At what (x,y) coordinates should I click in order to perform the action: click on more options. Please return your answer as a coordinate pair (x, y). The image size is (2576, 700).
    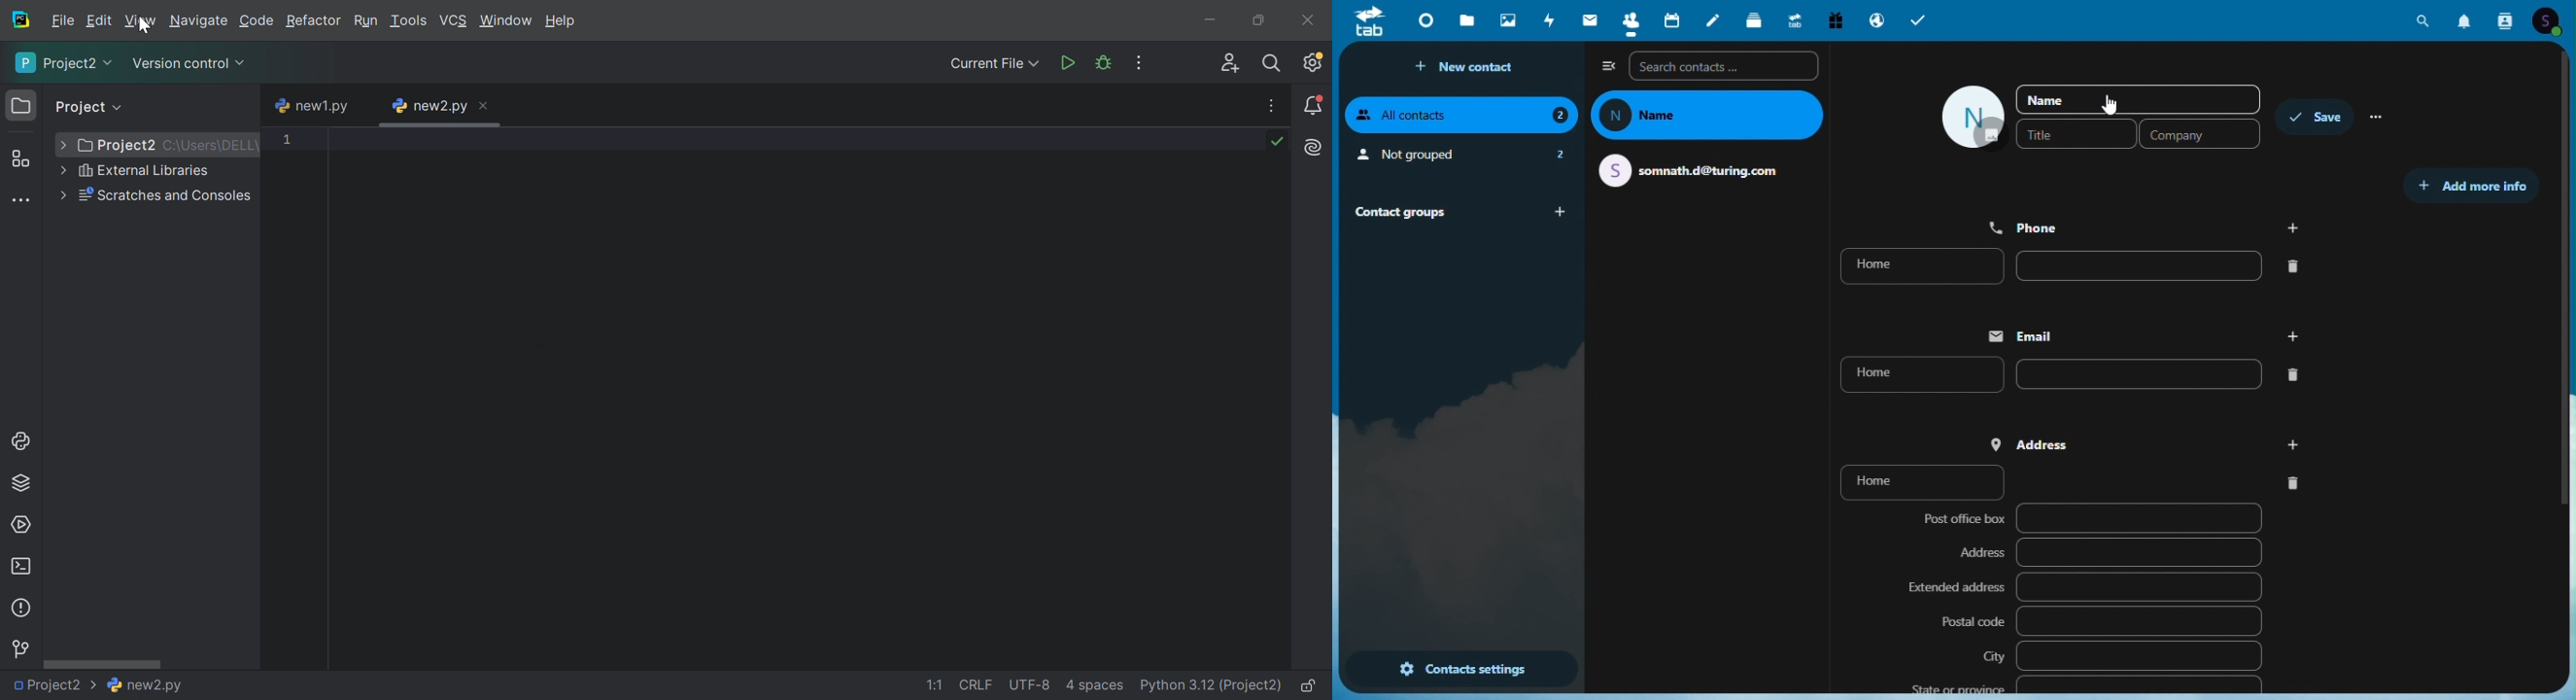
    Looking at the image, I should click on (2381, 118).